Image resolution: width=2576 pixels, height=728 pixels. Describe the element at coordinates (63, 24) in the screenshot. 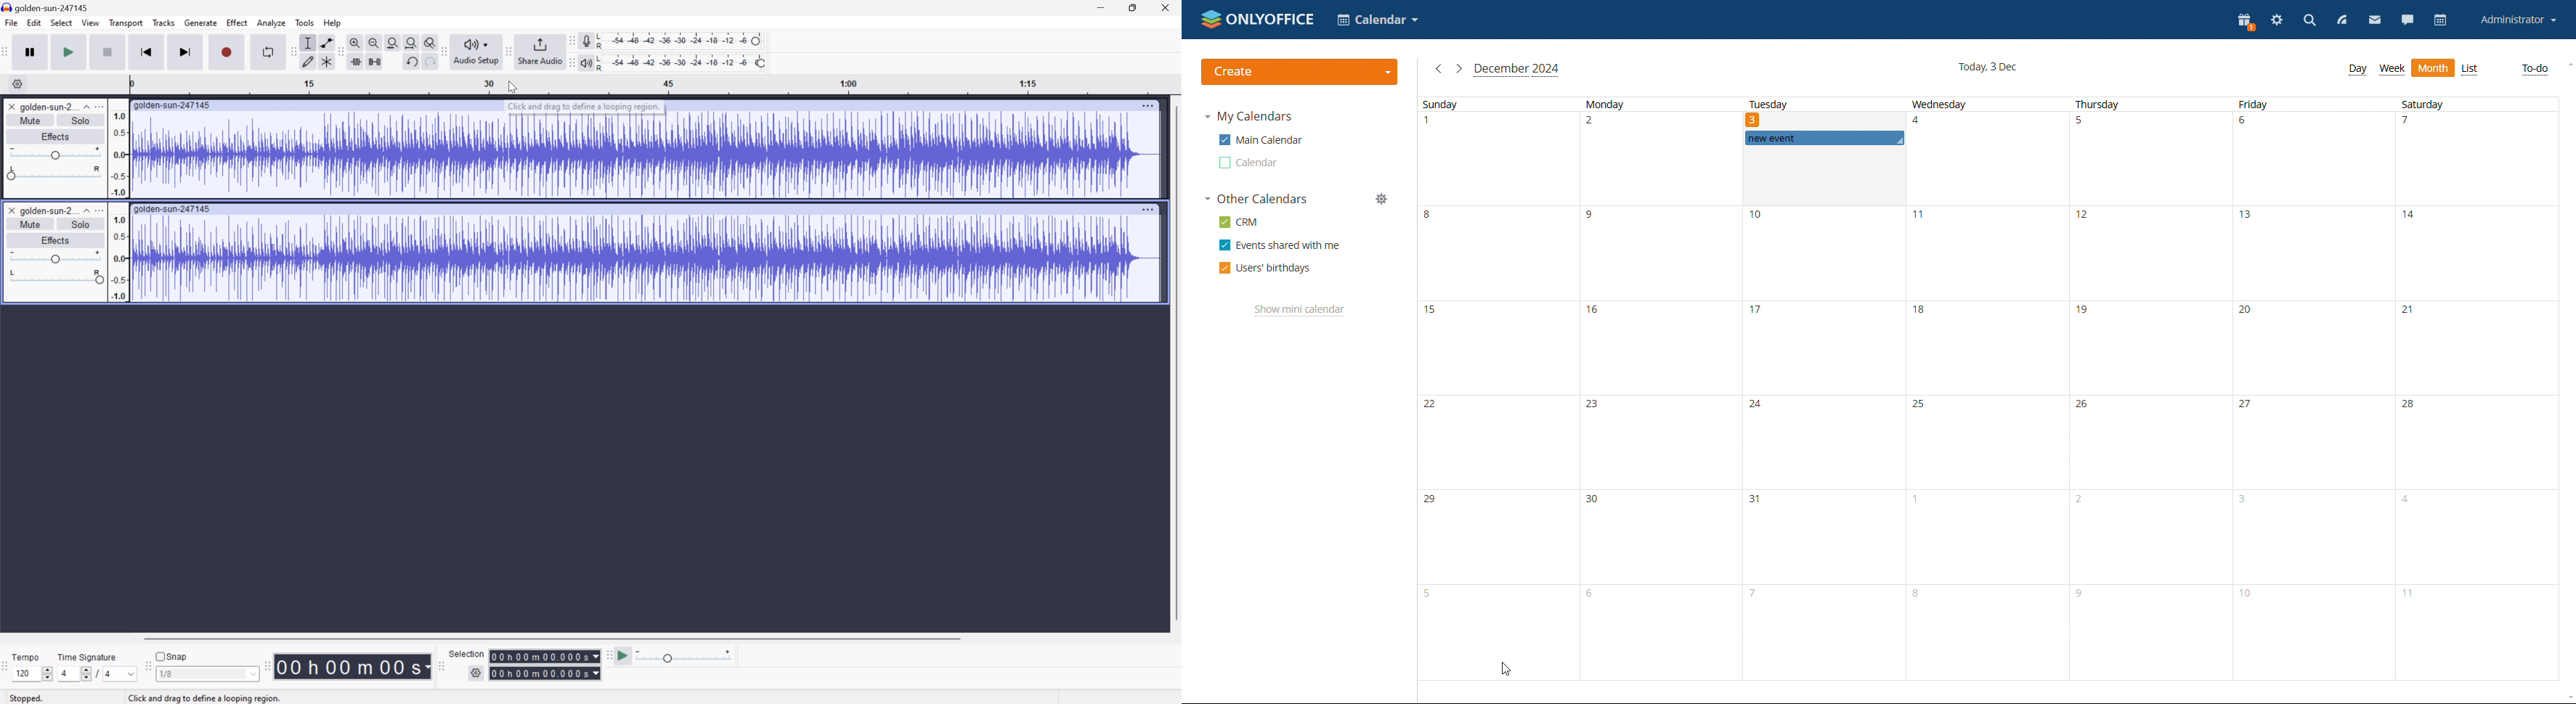

I see `Select` at that location.